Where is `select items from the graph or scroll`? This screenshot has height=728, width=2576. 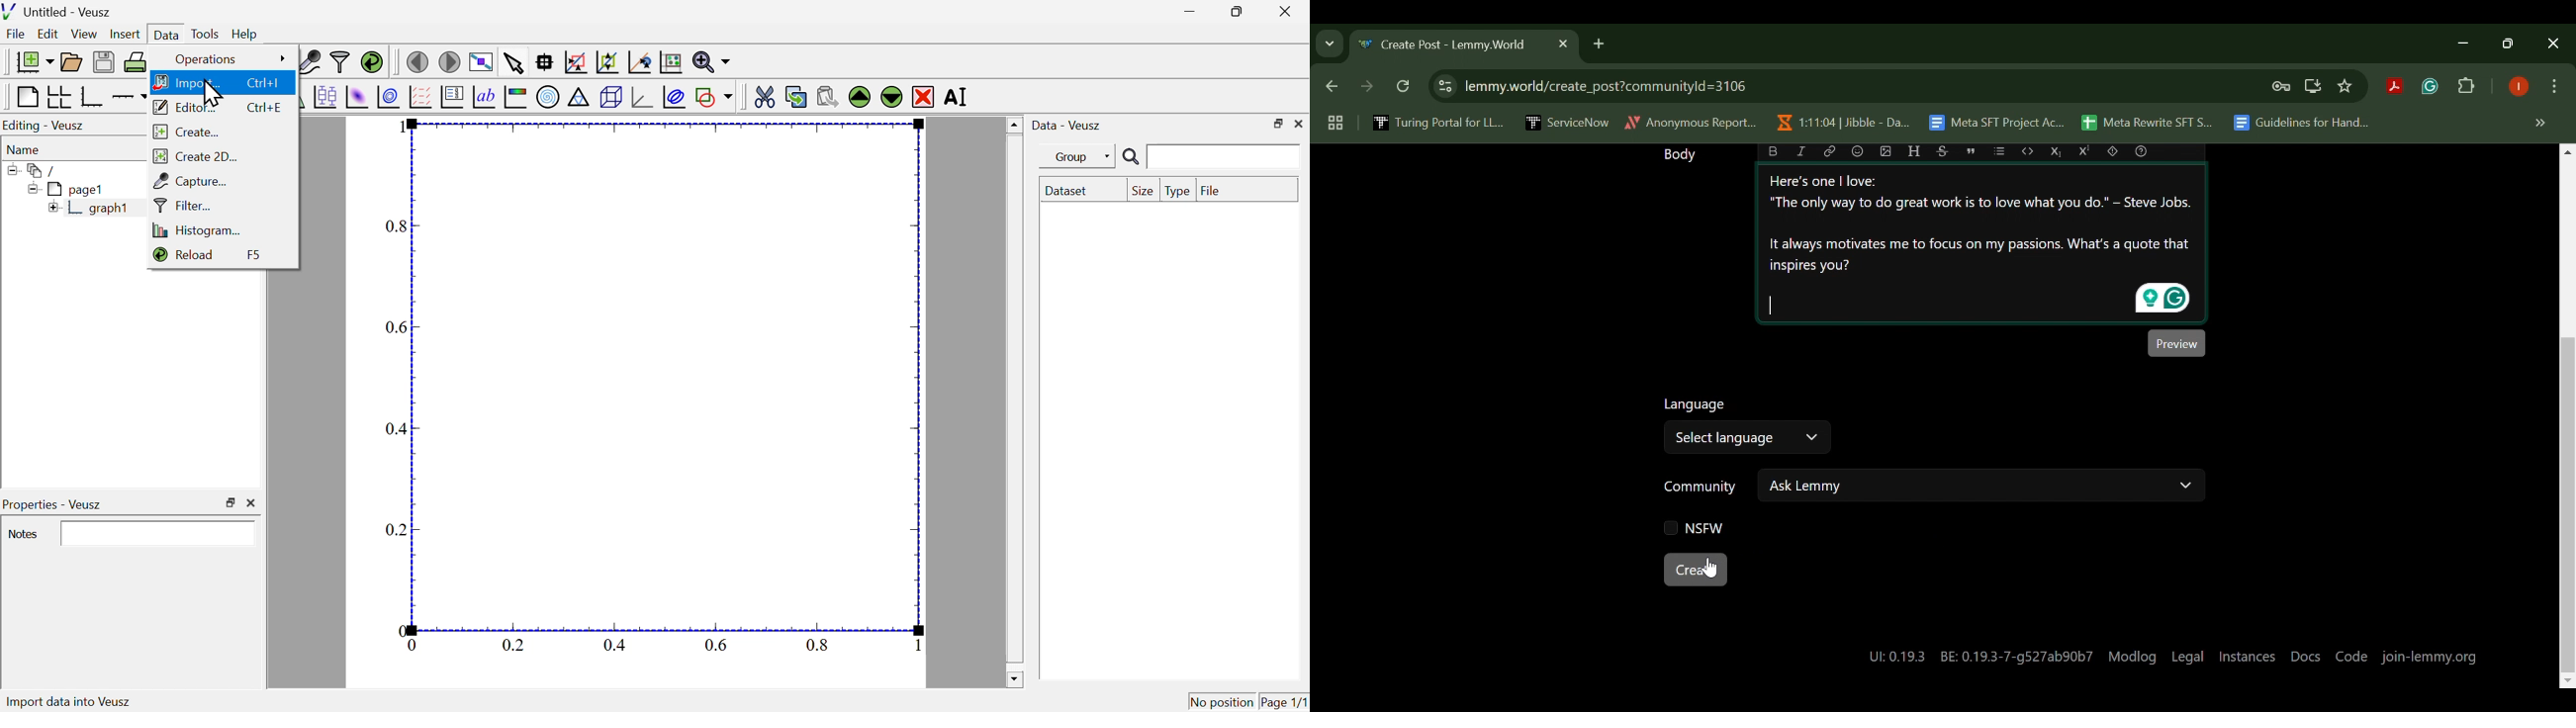 select items from the graph or scroll is located at coordinates (513, 62).